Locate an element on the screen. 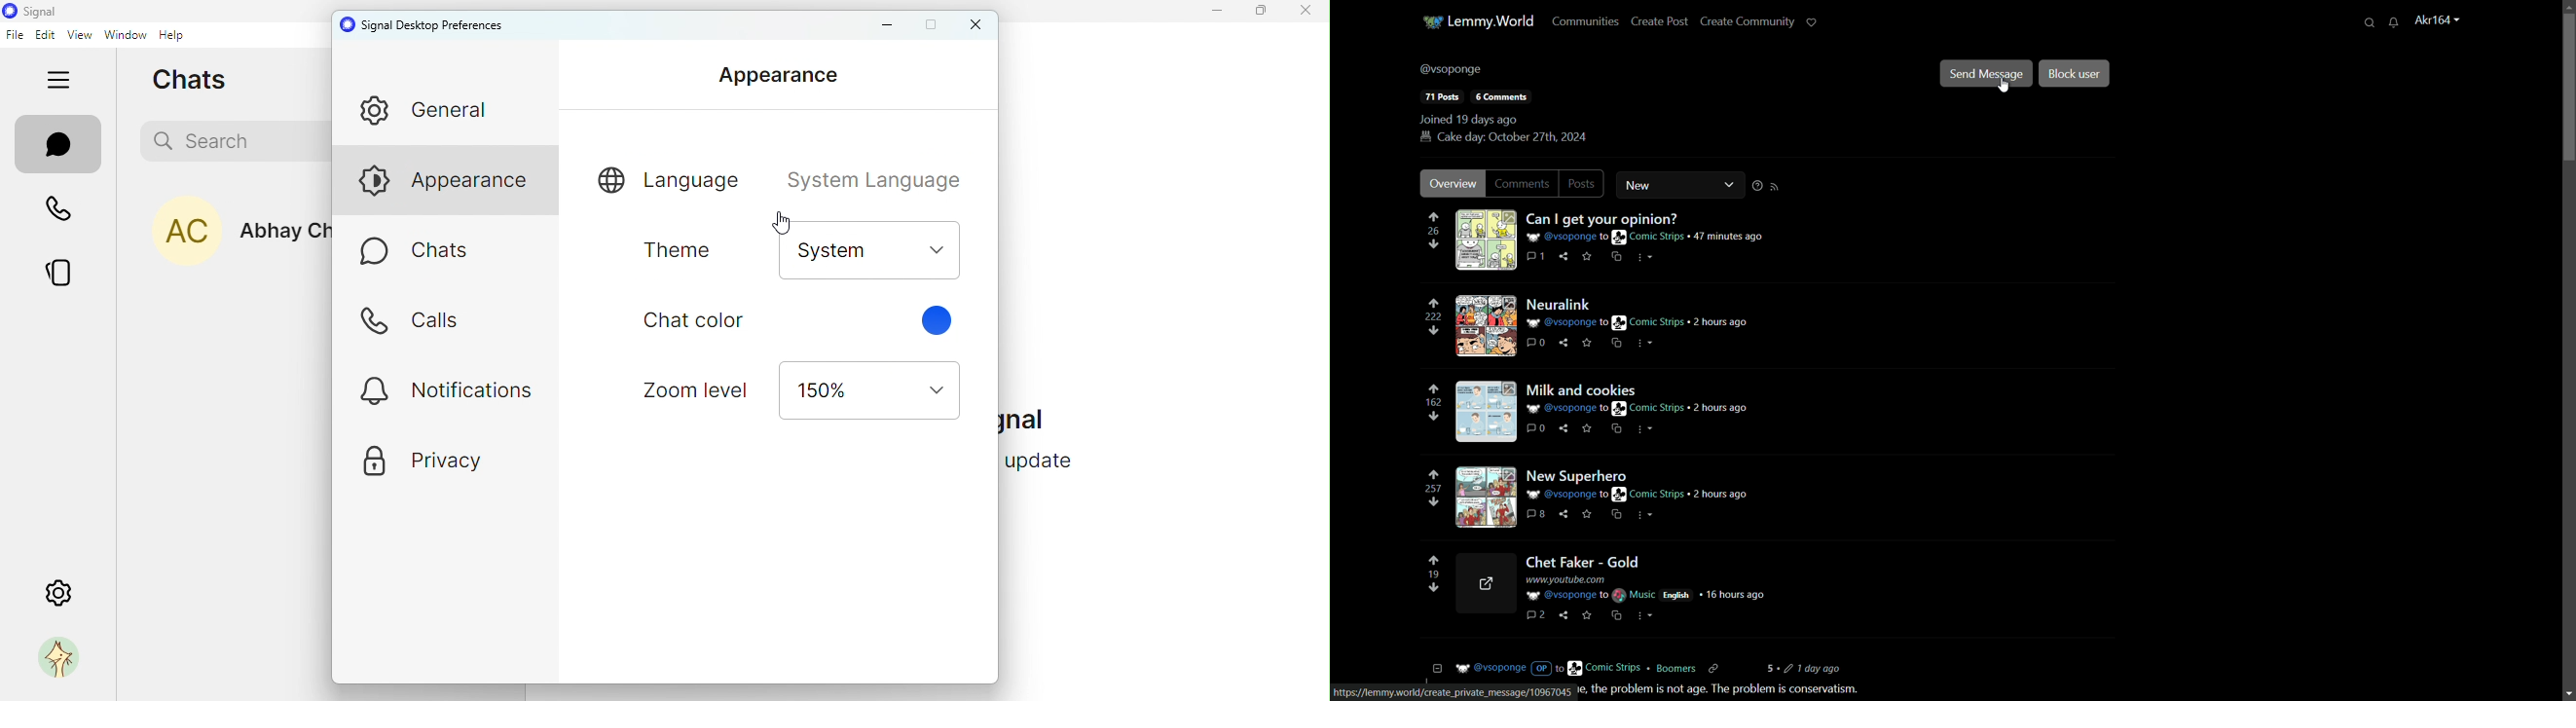 The height and width of the screenshot is (728, 2576). more is located at coordinates (1645, 258).